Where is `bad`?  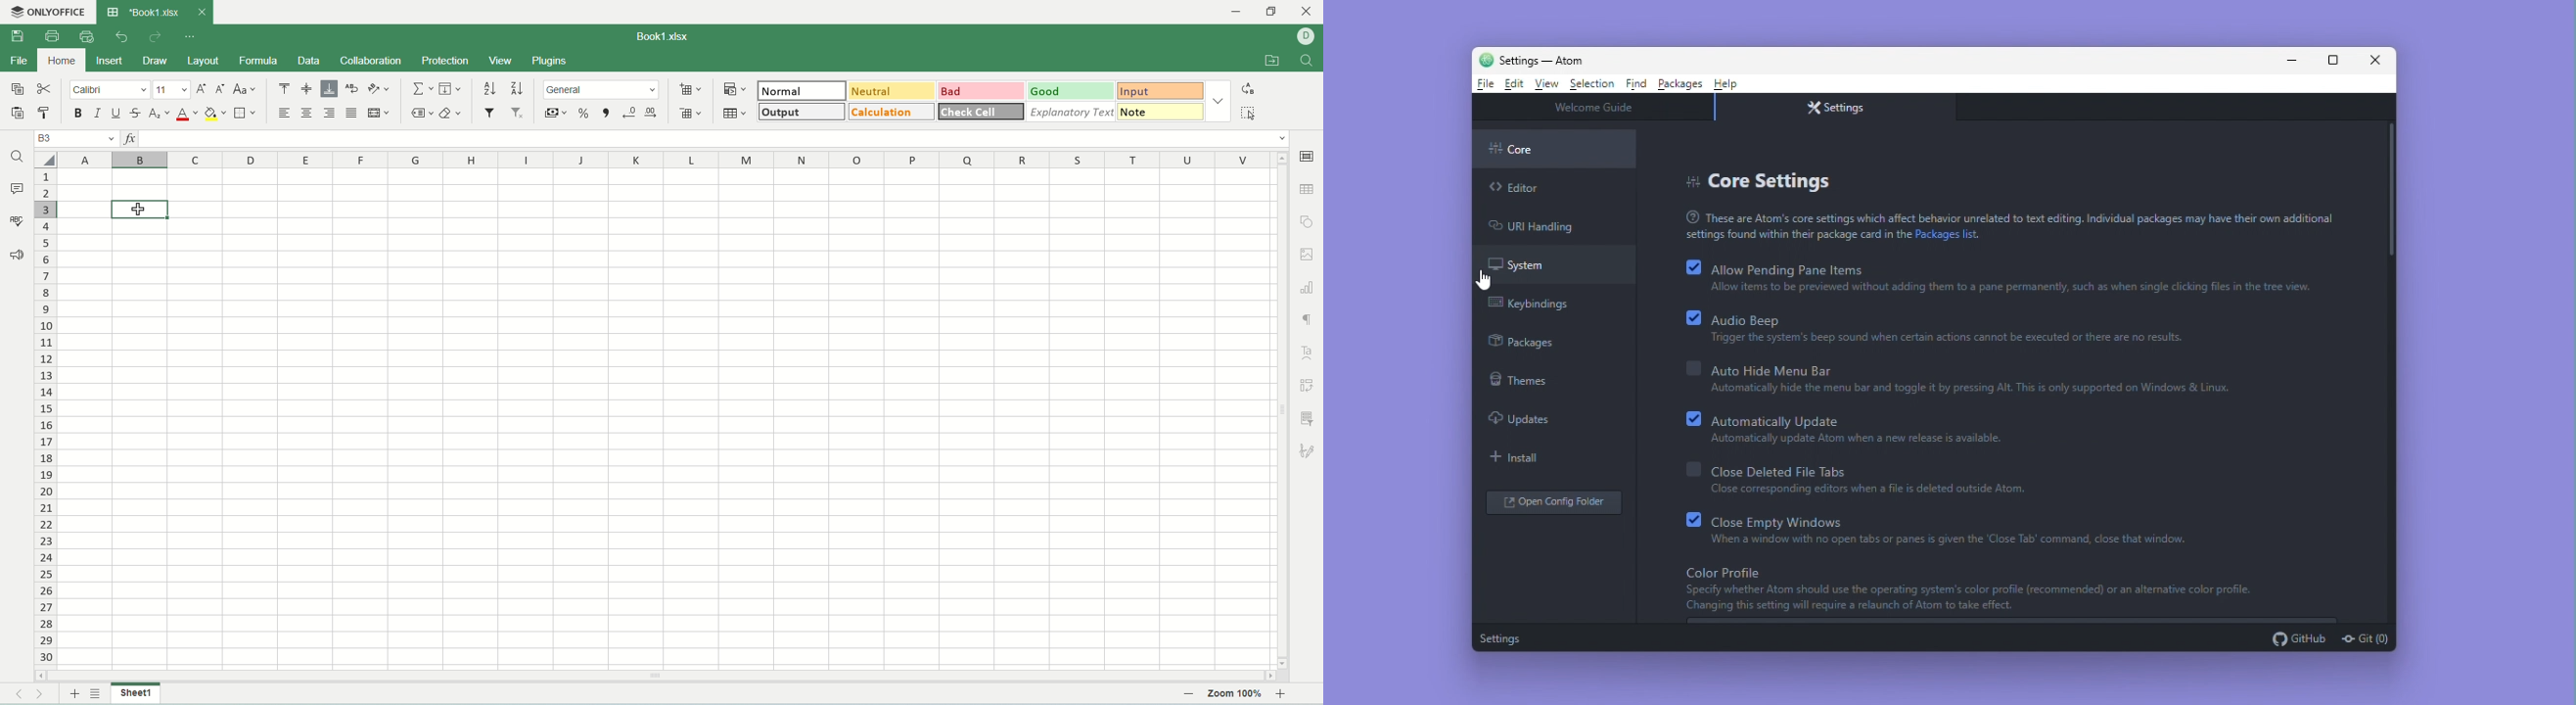 bad is located at coordinates (984, 90).